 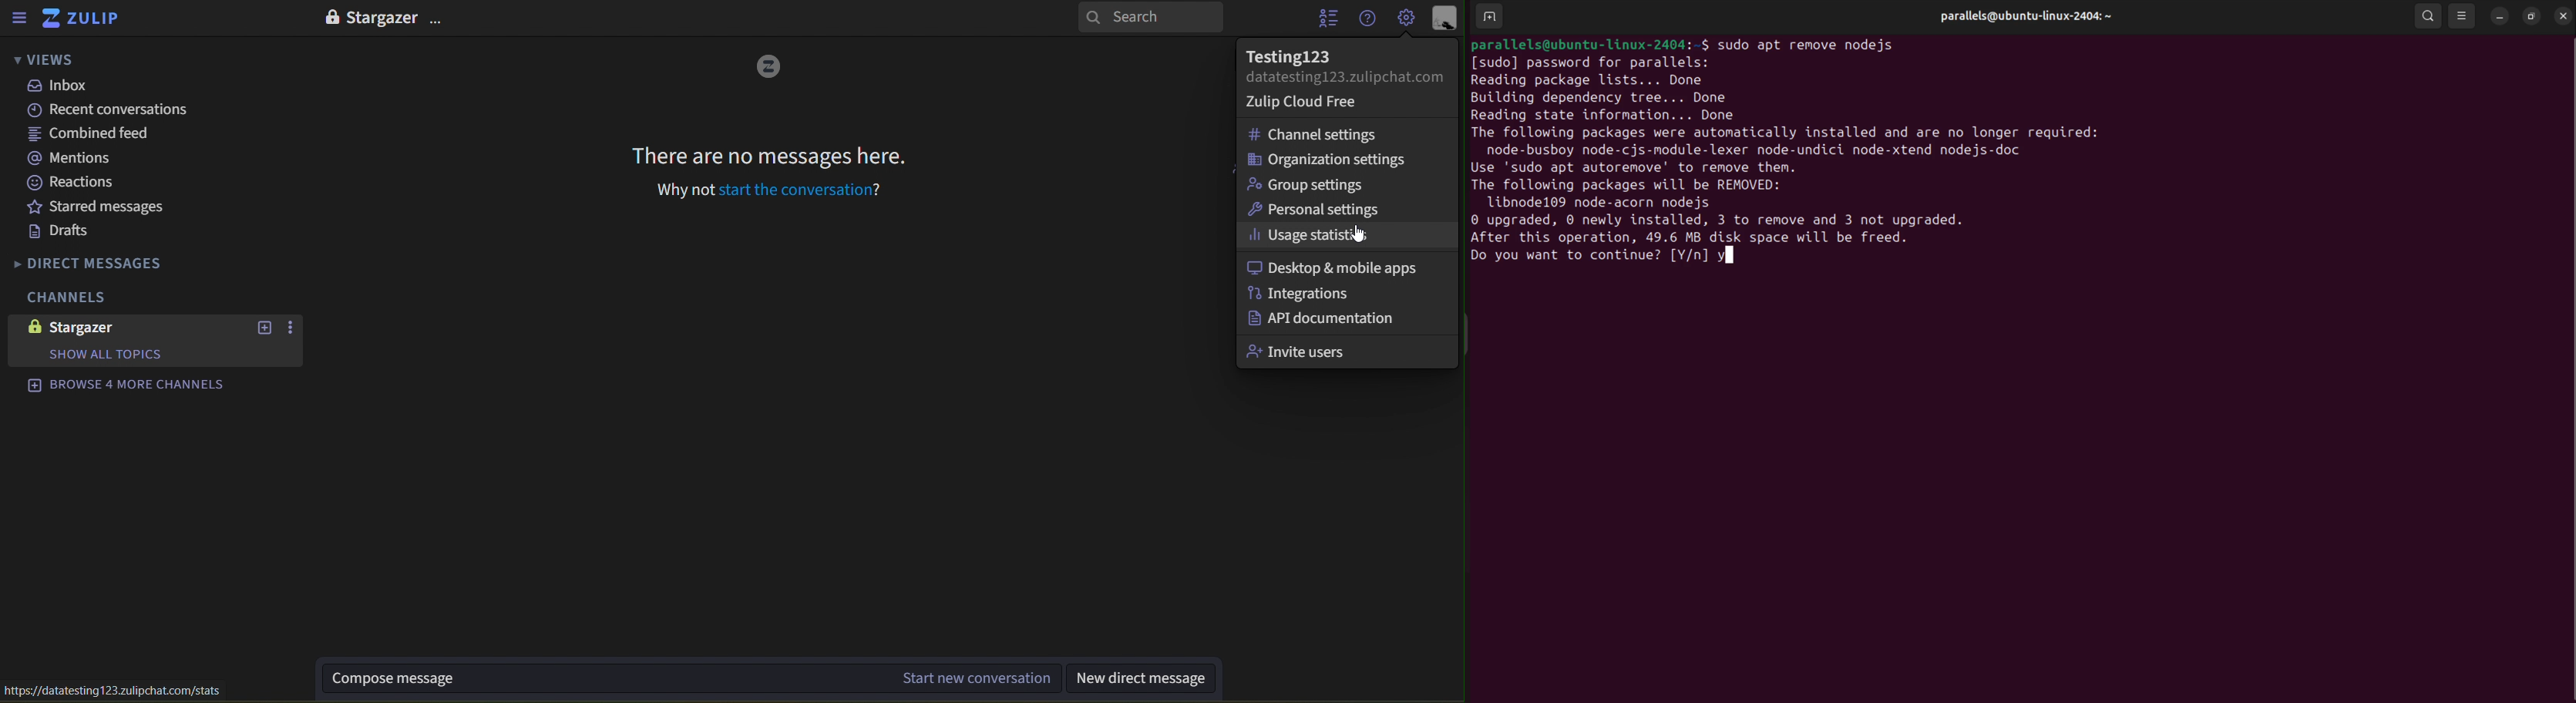 I want to click on There are no messages here., so click(x=768, y=156).